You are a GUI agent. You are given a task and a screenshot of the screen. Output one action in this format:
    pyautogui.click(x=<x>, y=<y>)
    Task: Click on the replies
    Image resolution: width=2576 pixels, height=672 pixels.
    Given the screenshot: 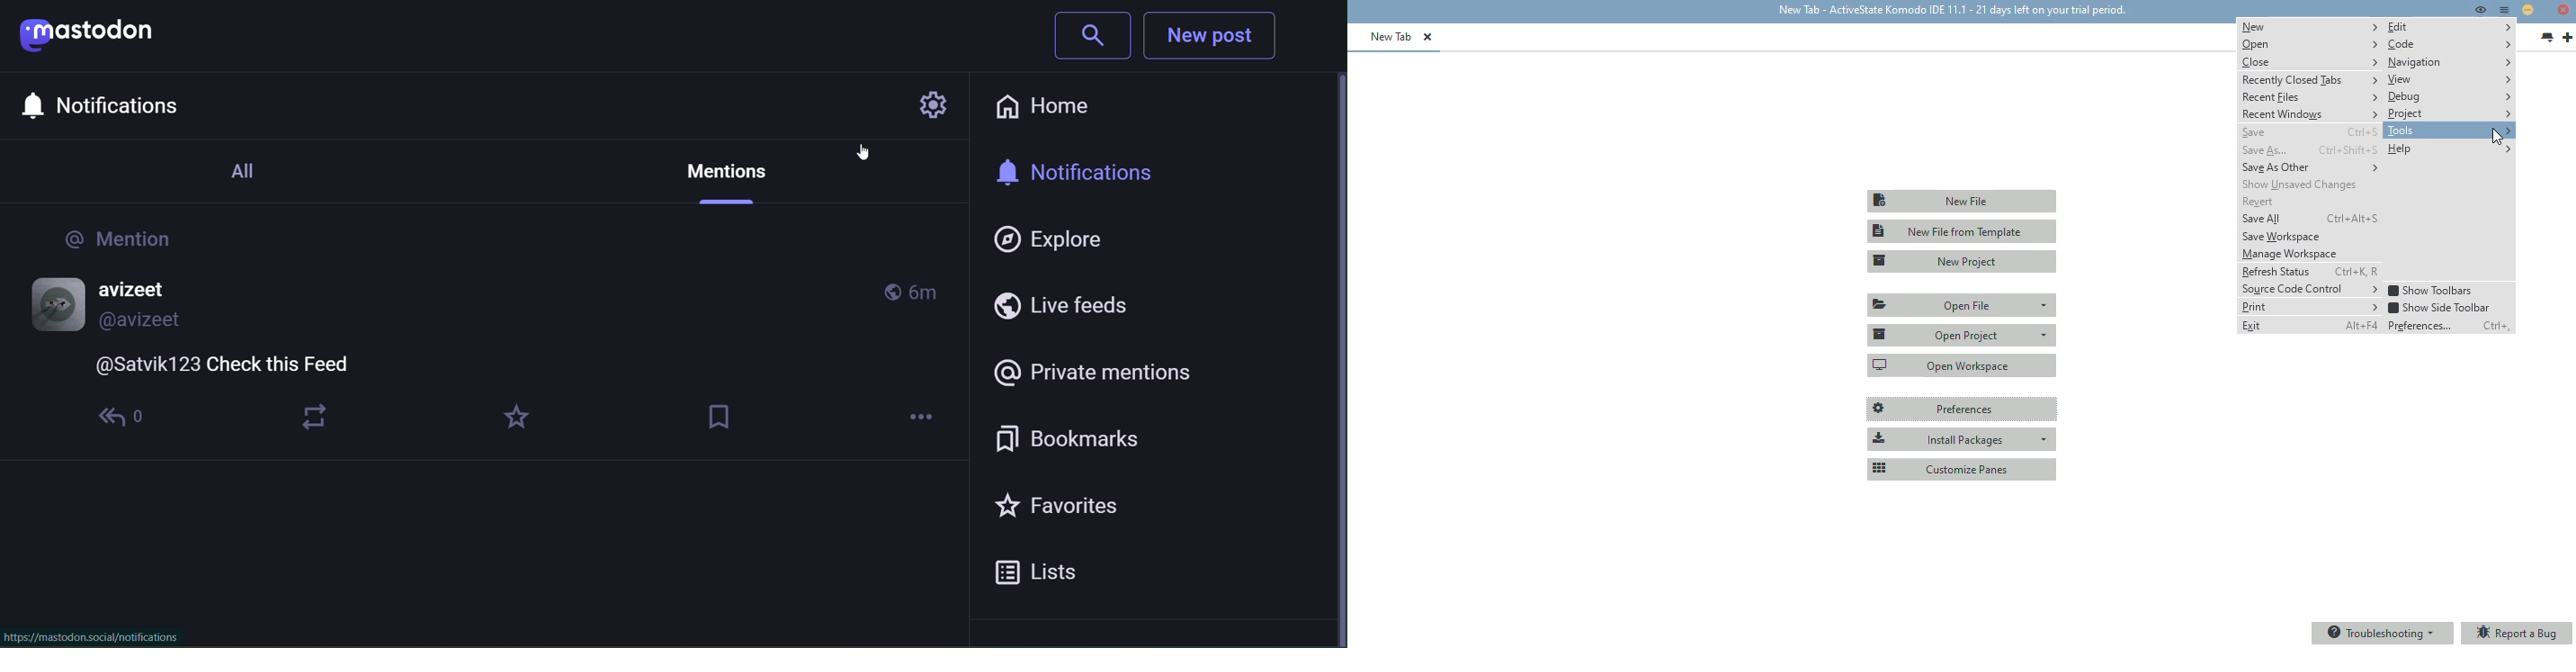 What is the action you would take?
    pyautogui.click(x=131, y=416)
    